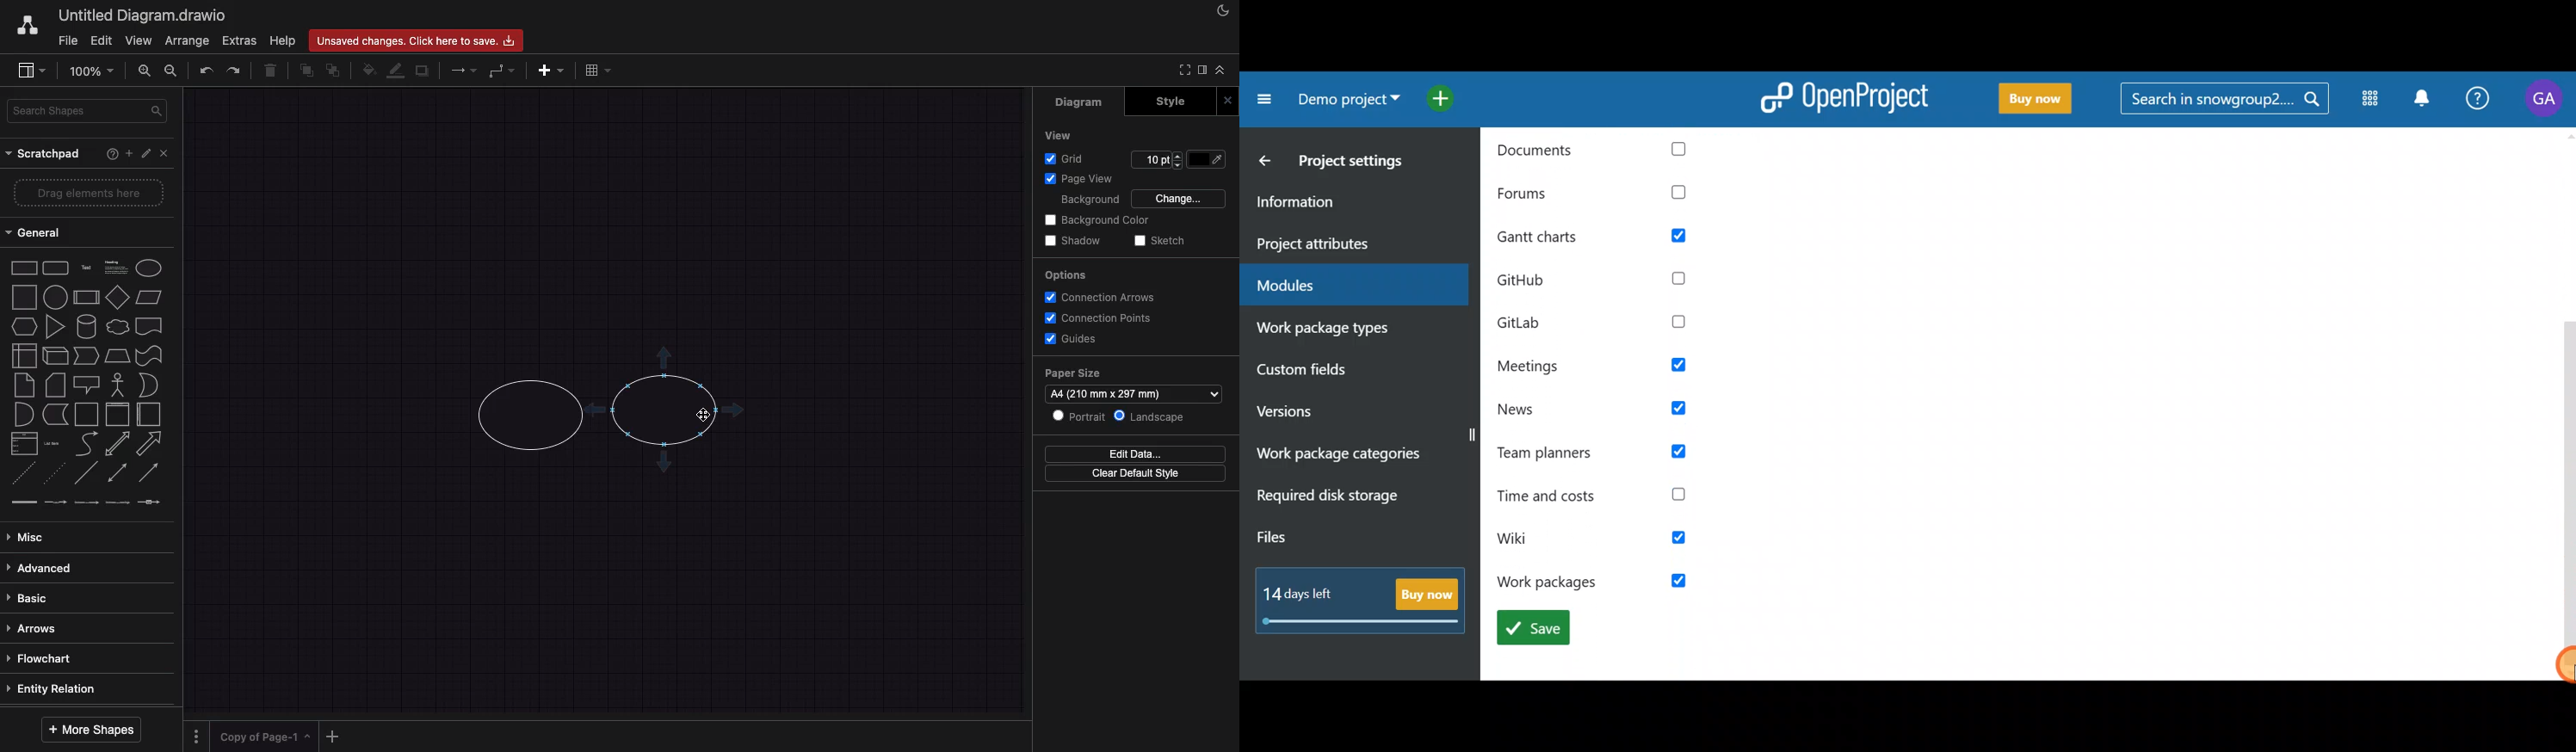 The width and height of the screenshot is (2576, 756). I want to click on Open quick add menu, so click(1444, 97).